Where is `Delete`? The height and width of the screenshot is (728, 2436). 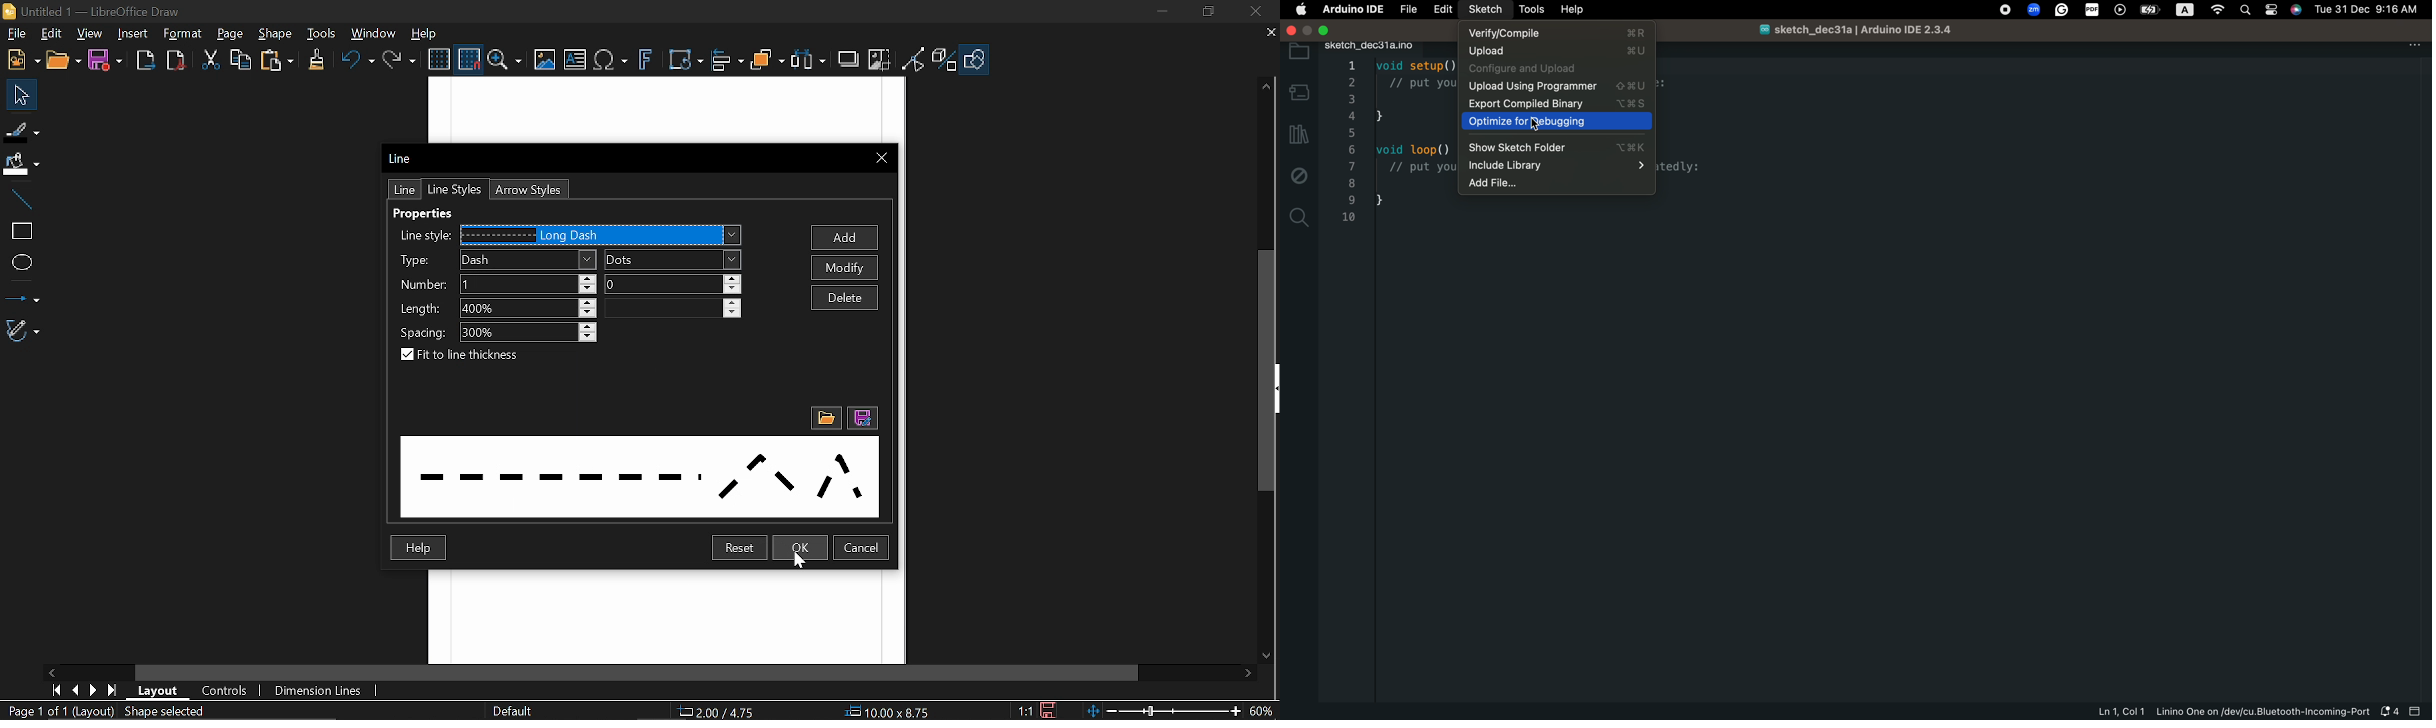 Delete is located at coordinates (844, 297).